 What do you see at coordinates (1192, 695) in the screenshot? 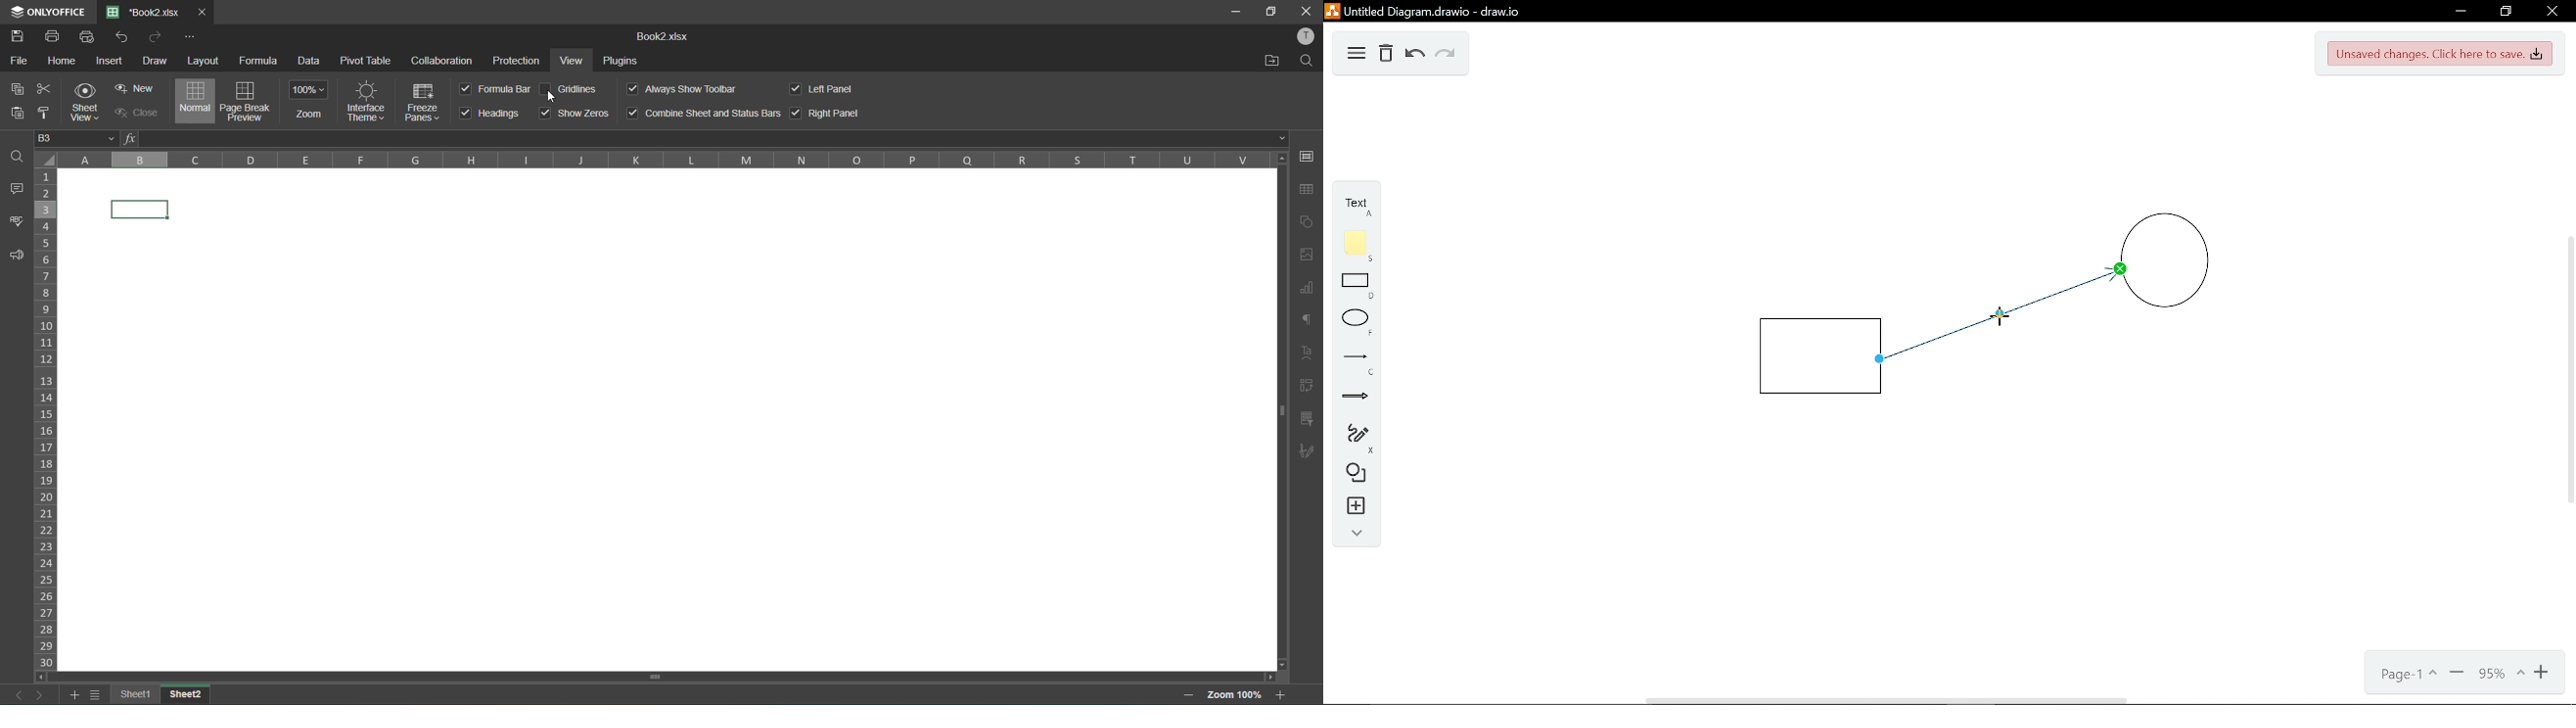
I see `zoom out` at bounding box center [1192, 695].